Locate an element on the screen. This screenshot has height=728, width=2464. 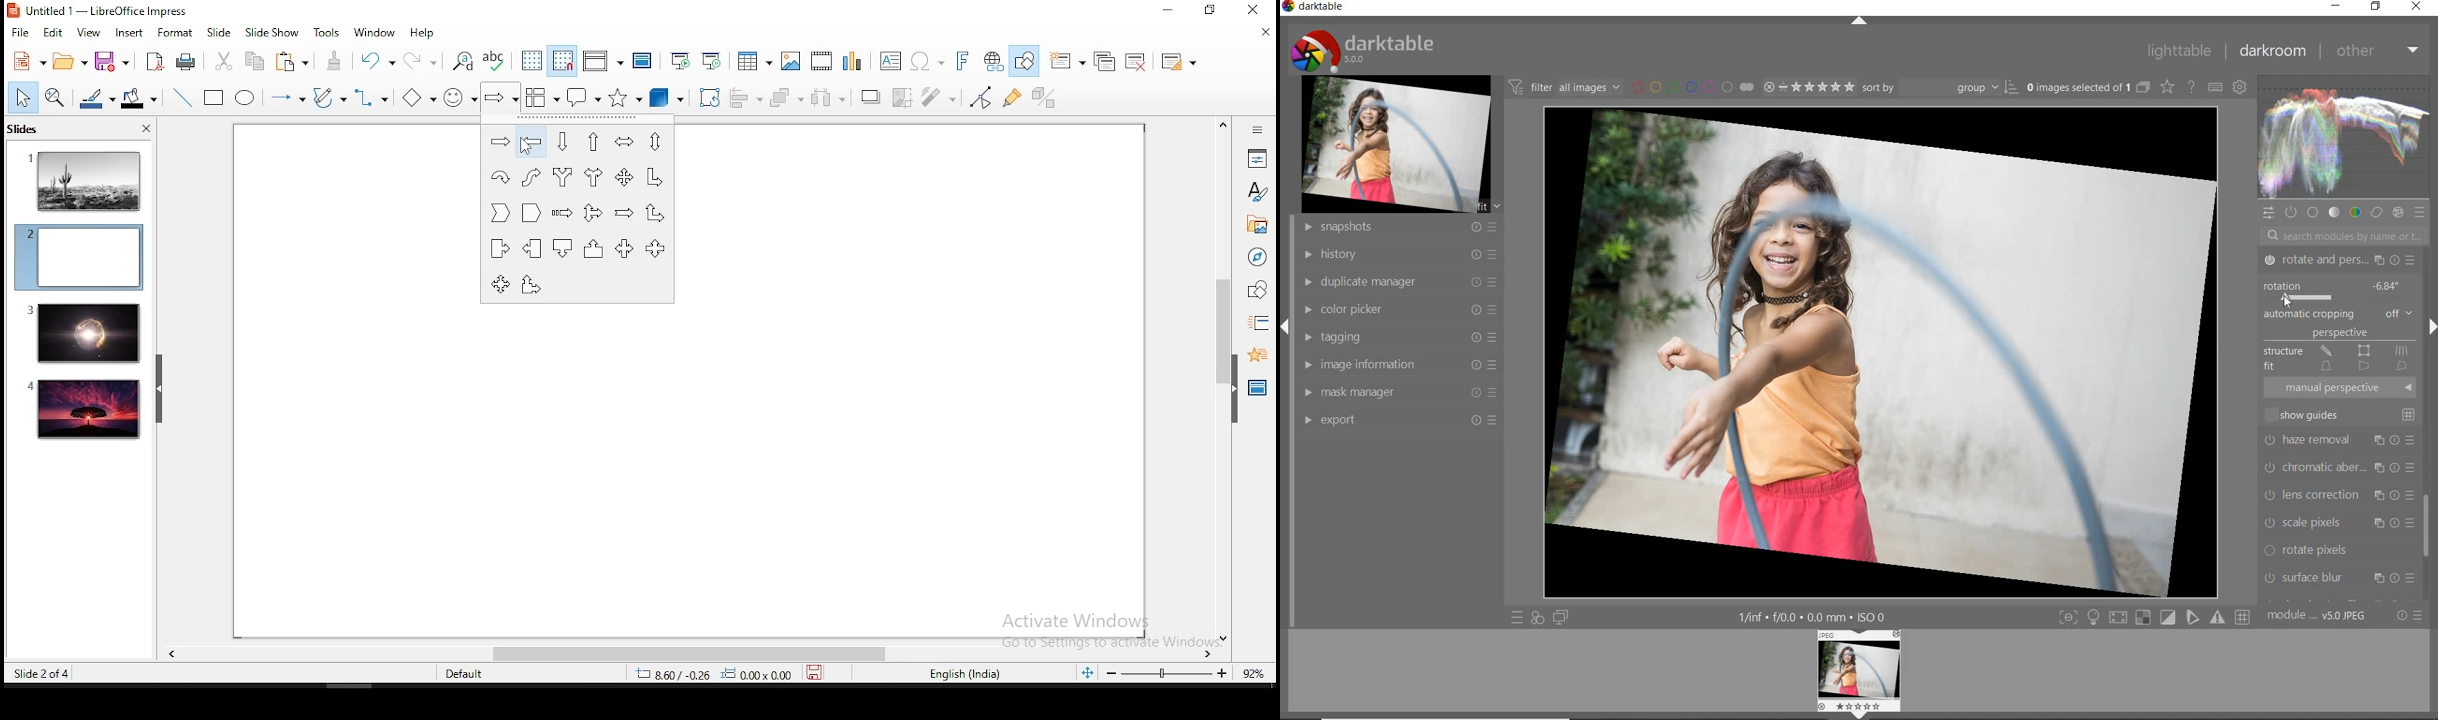
collapse grouped images is located at coordinates (2143, 88).